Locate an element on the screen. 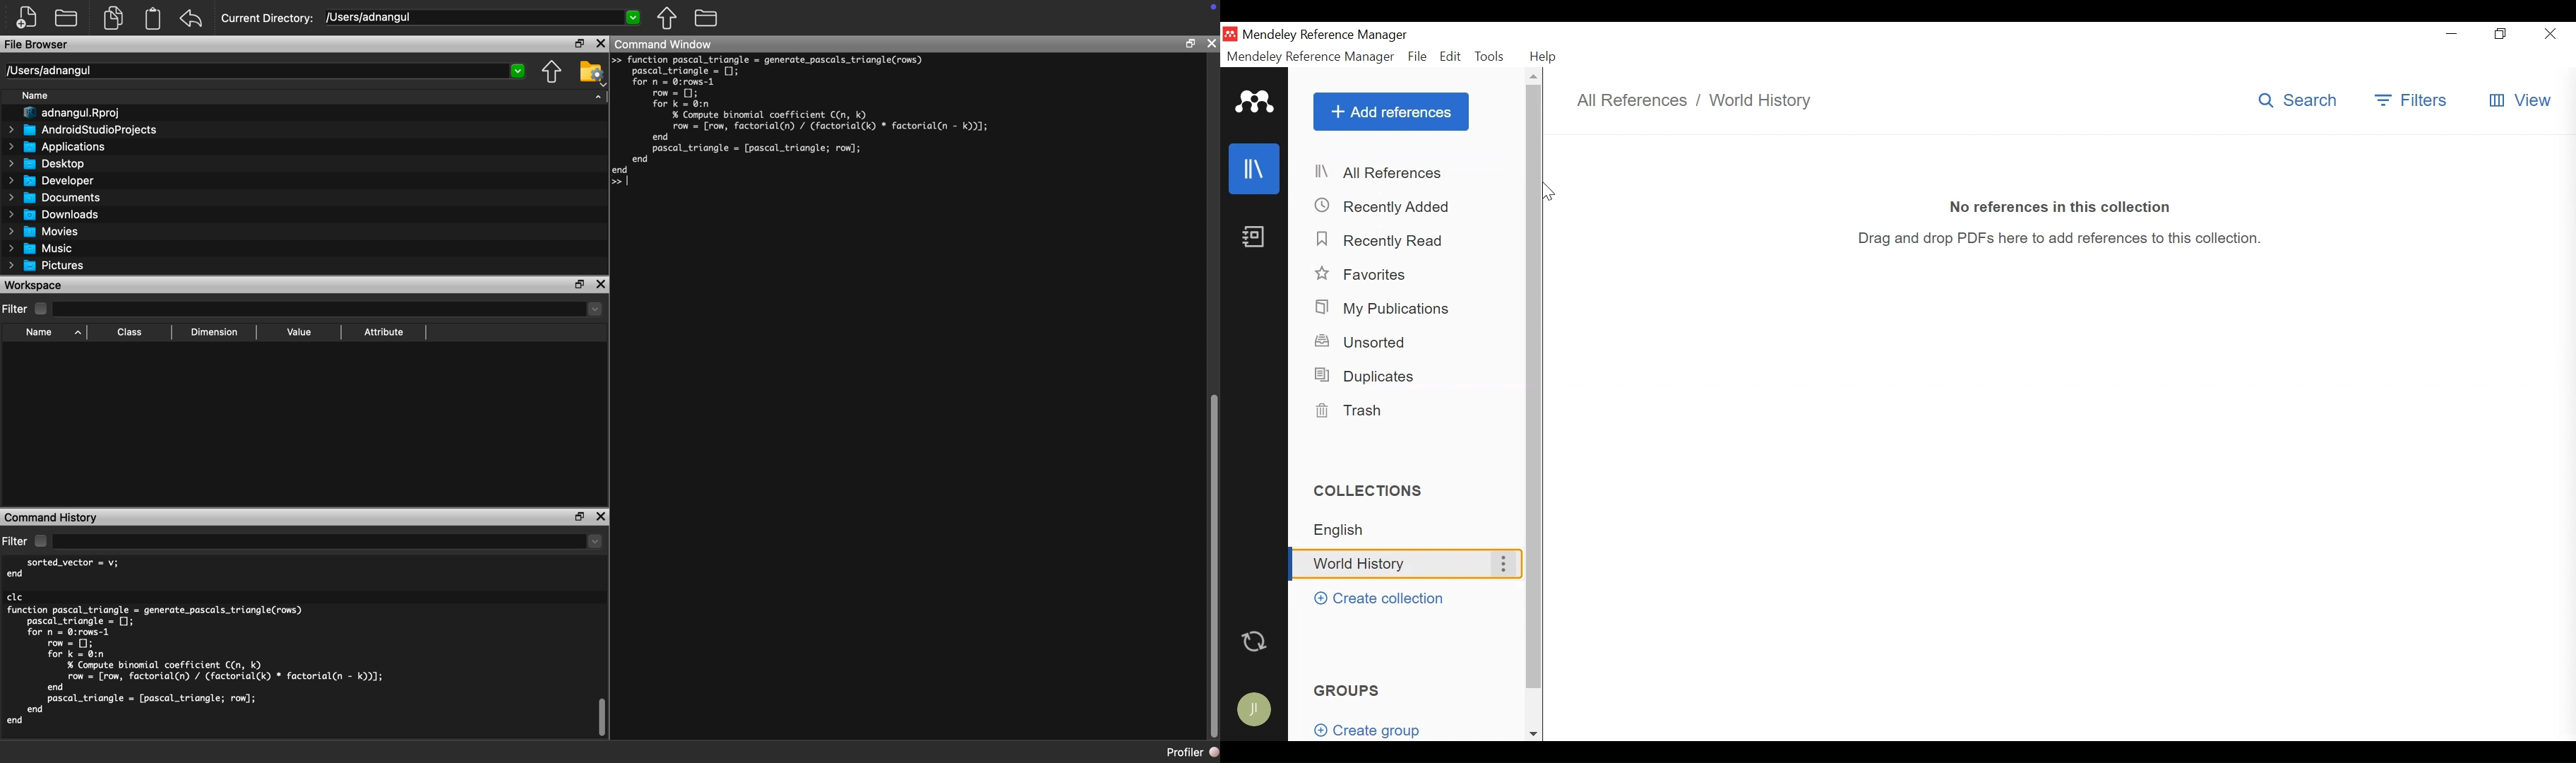 This screenshot has height=784, width=2576. All References/Collection is located at coordinates (1702, 100).